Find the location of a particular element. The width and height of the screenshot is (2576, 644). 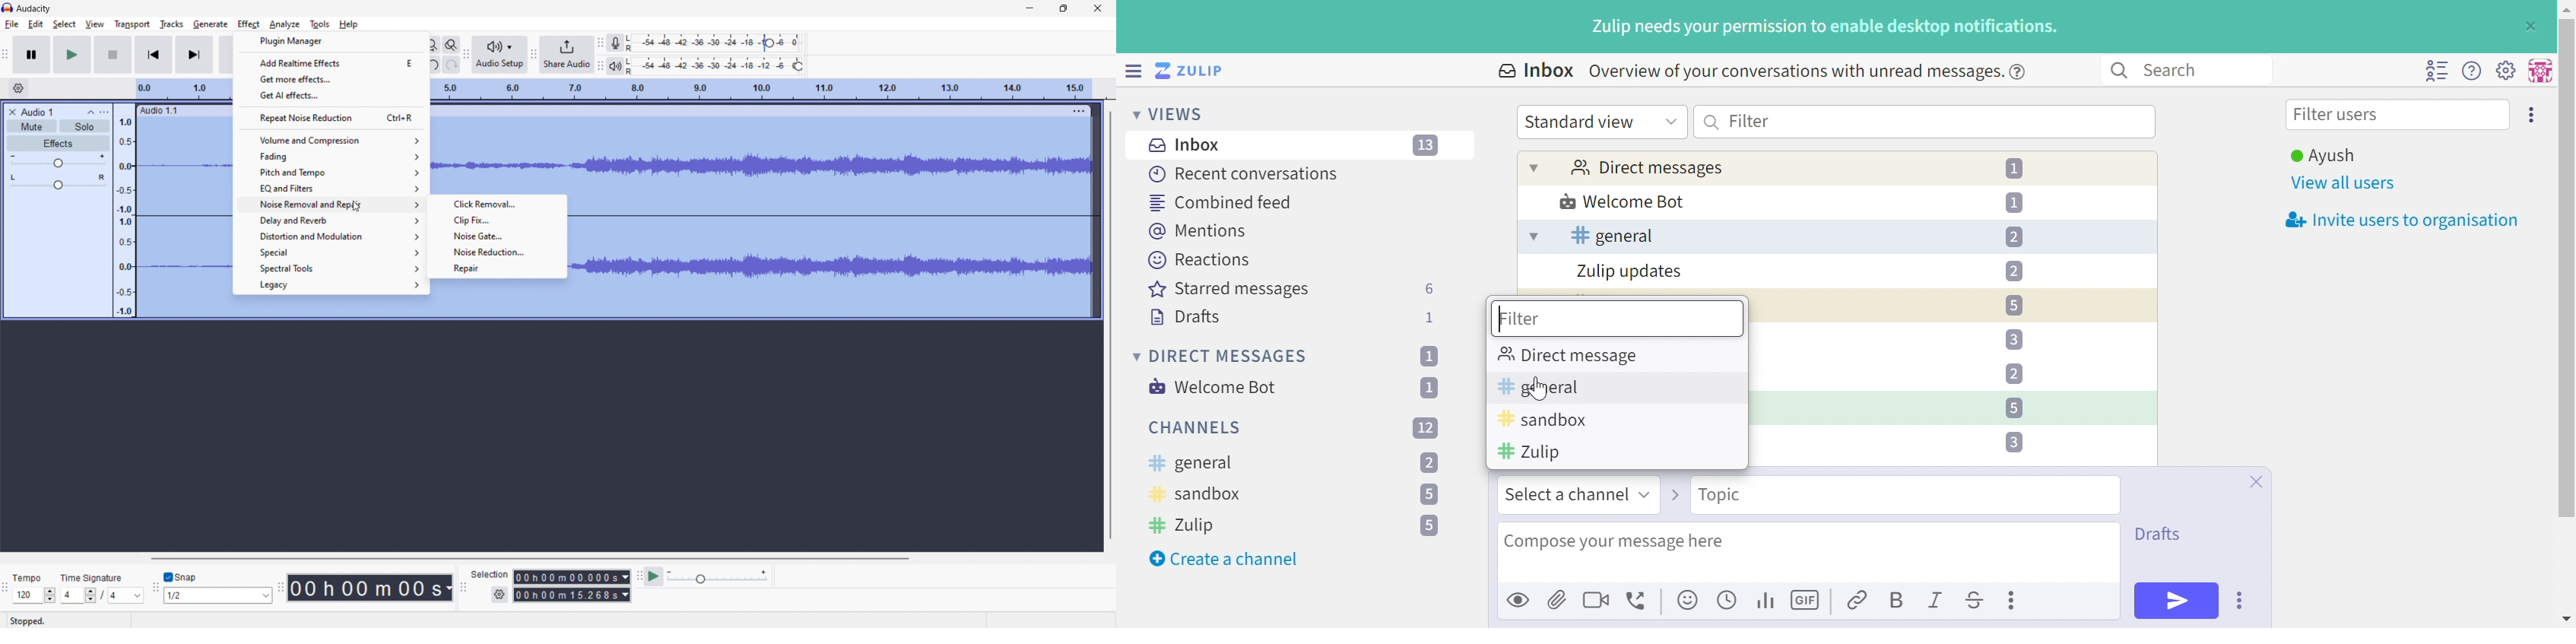

ZULIP is located at coordinates (1199, 71).